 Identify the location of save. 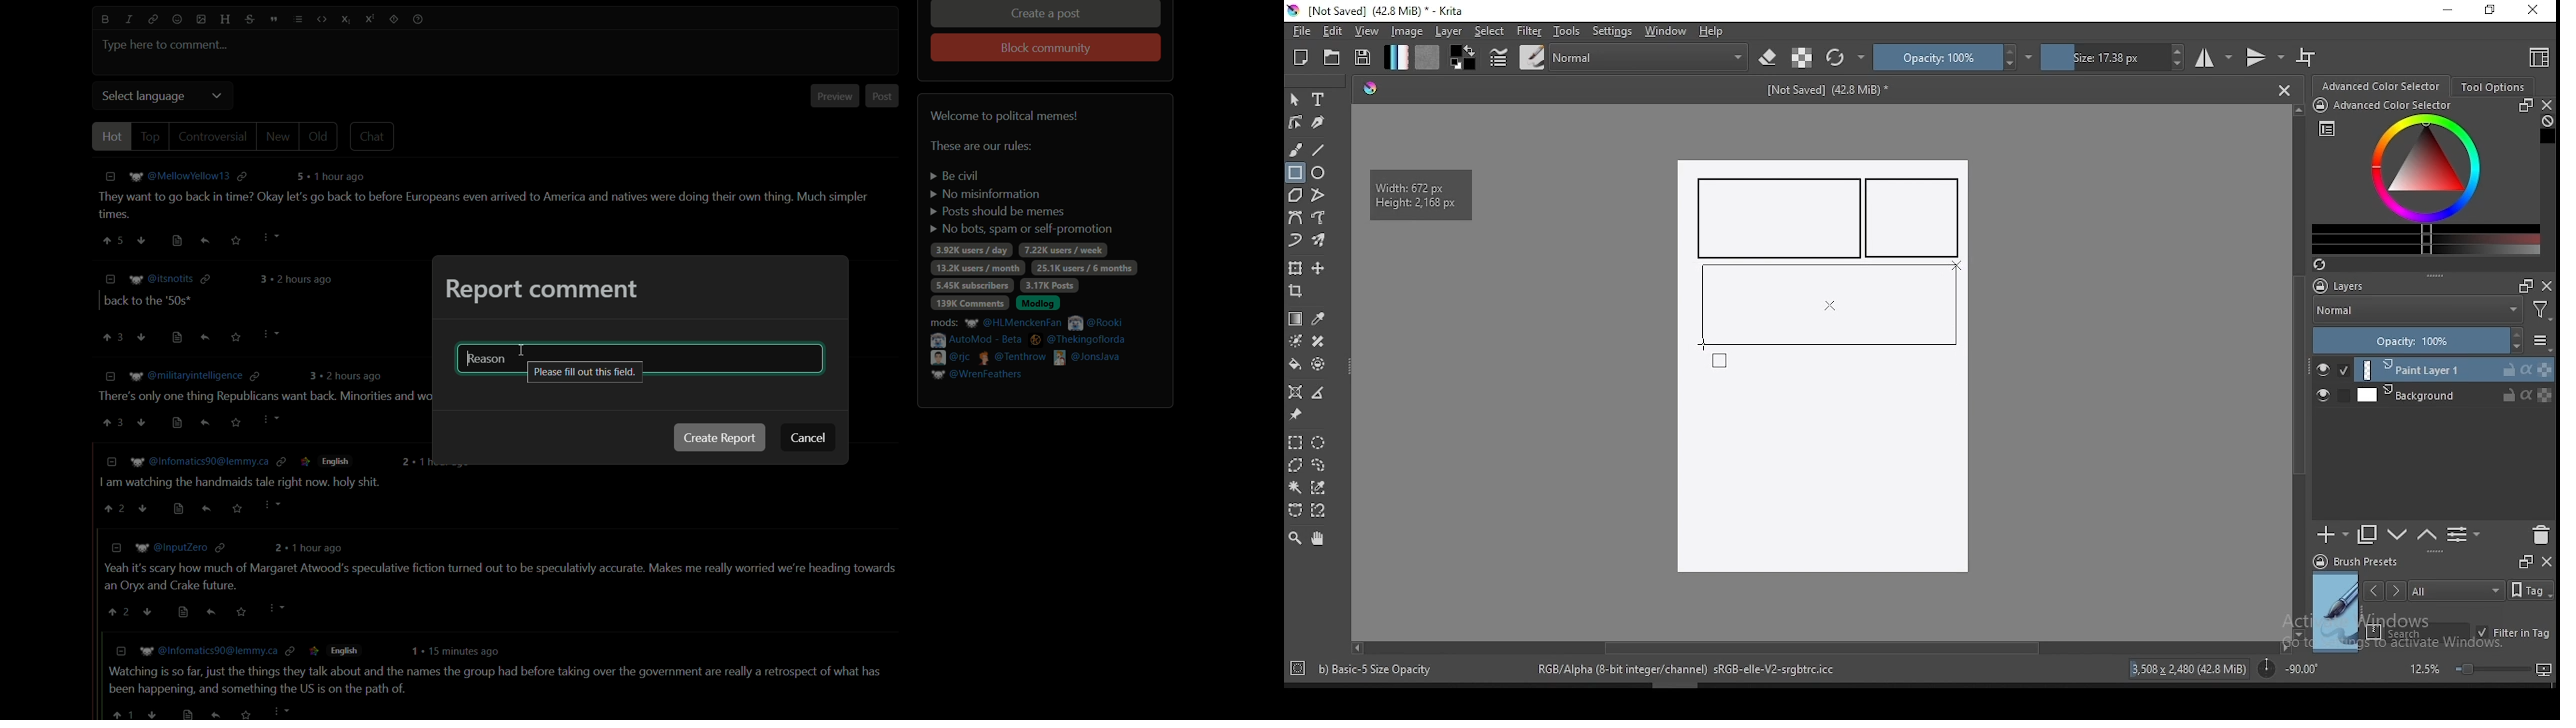
(235, 339).